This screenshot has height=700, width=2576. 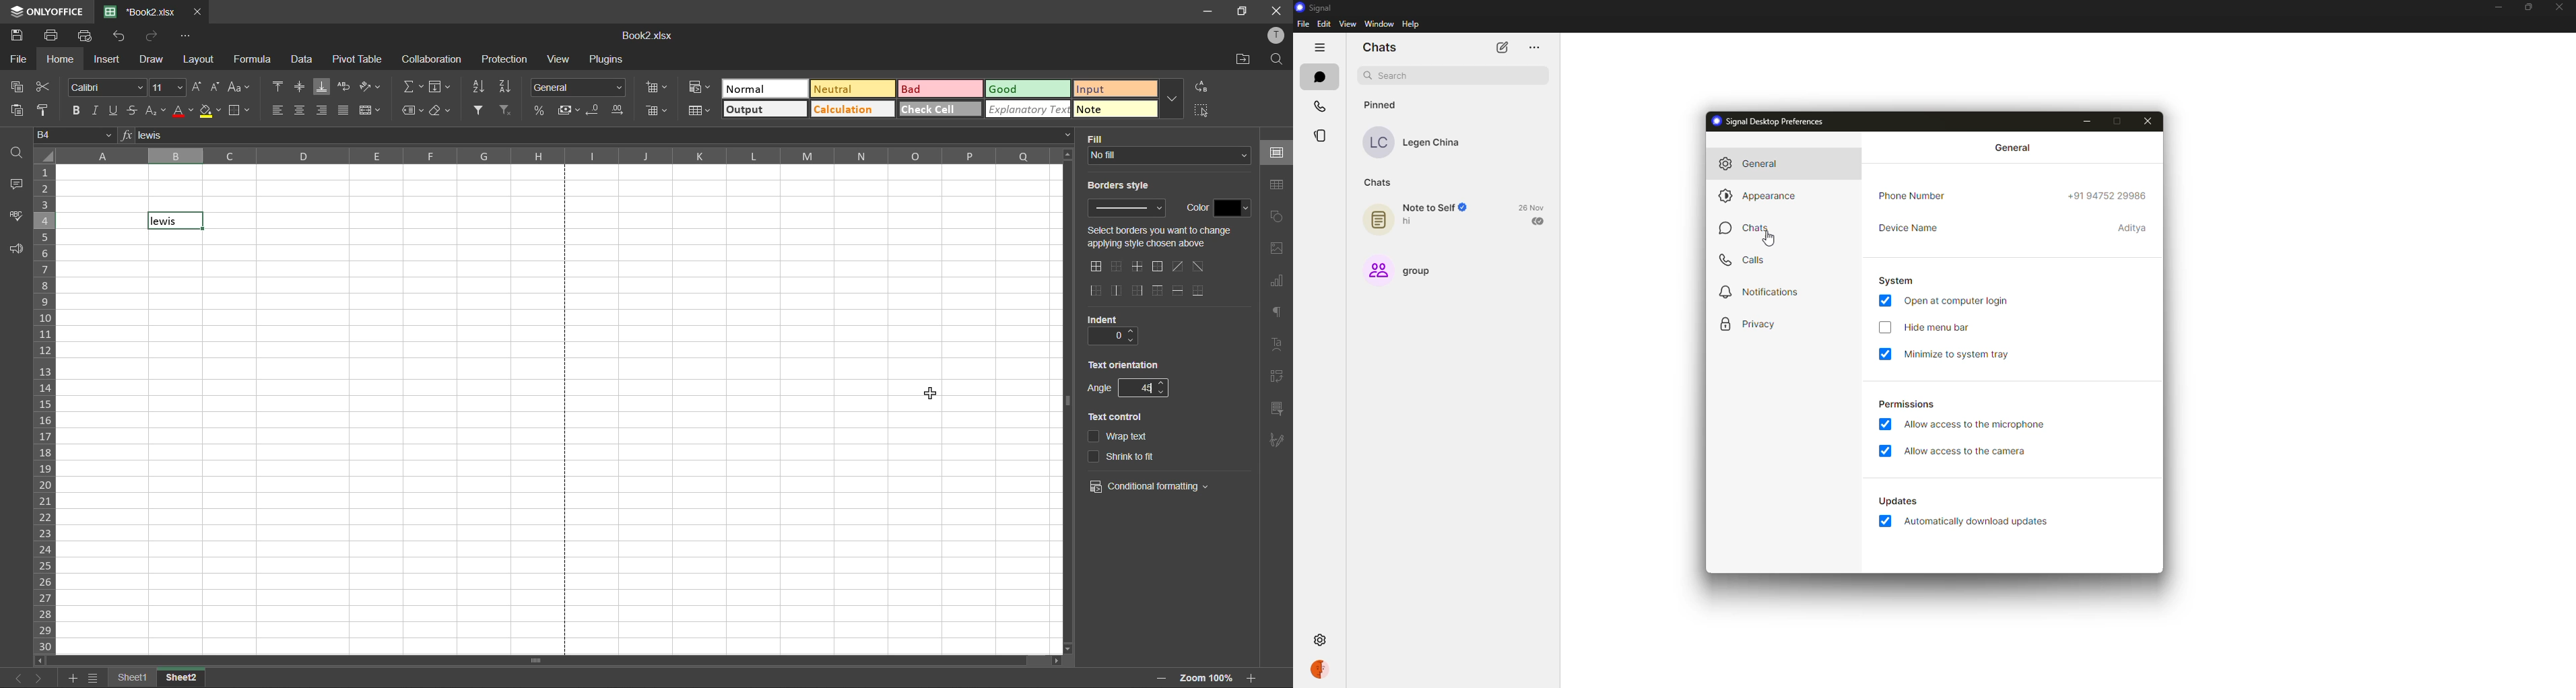 I want to click on sheet names, so click(x=129, y=678).